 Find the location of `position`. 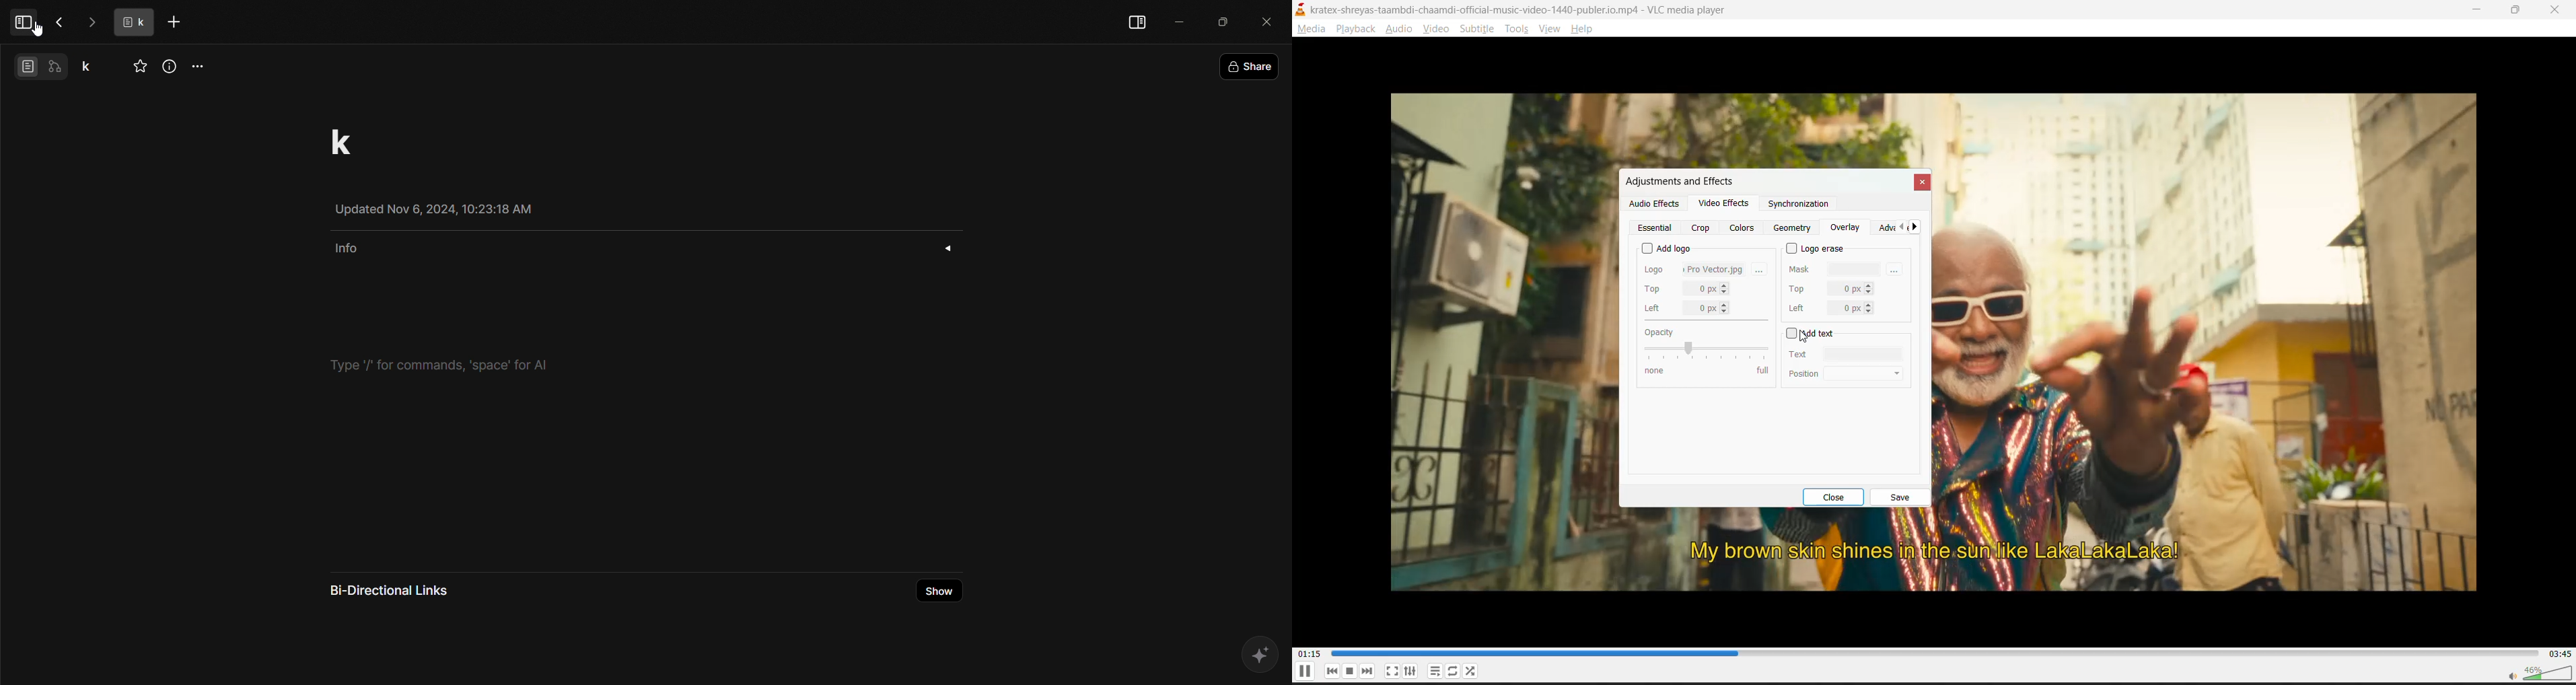

position is located at coordinates (1849, 373).